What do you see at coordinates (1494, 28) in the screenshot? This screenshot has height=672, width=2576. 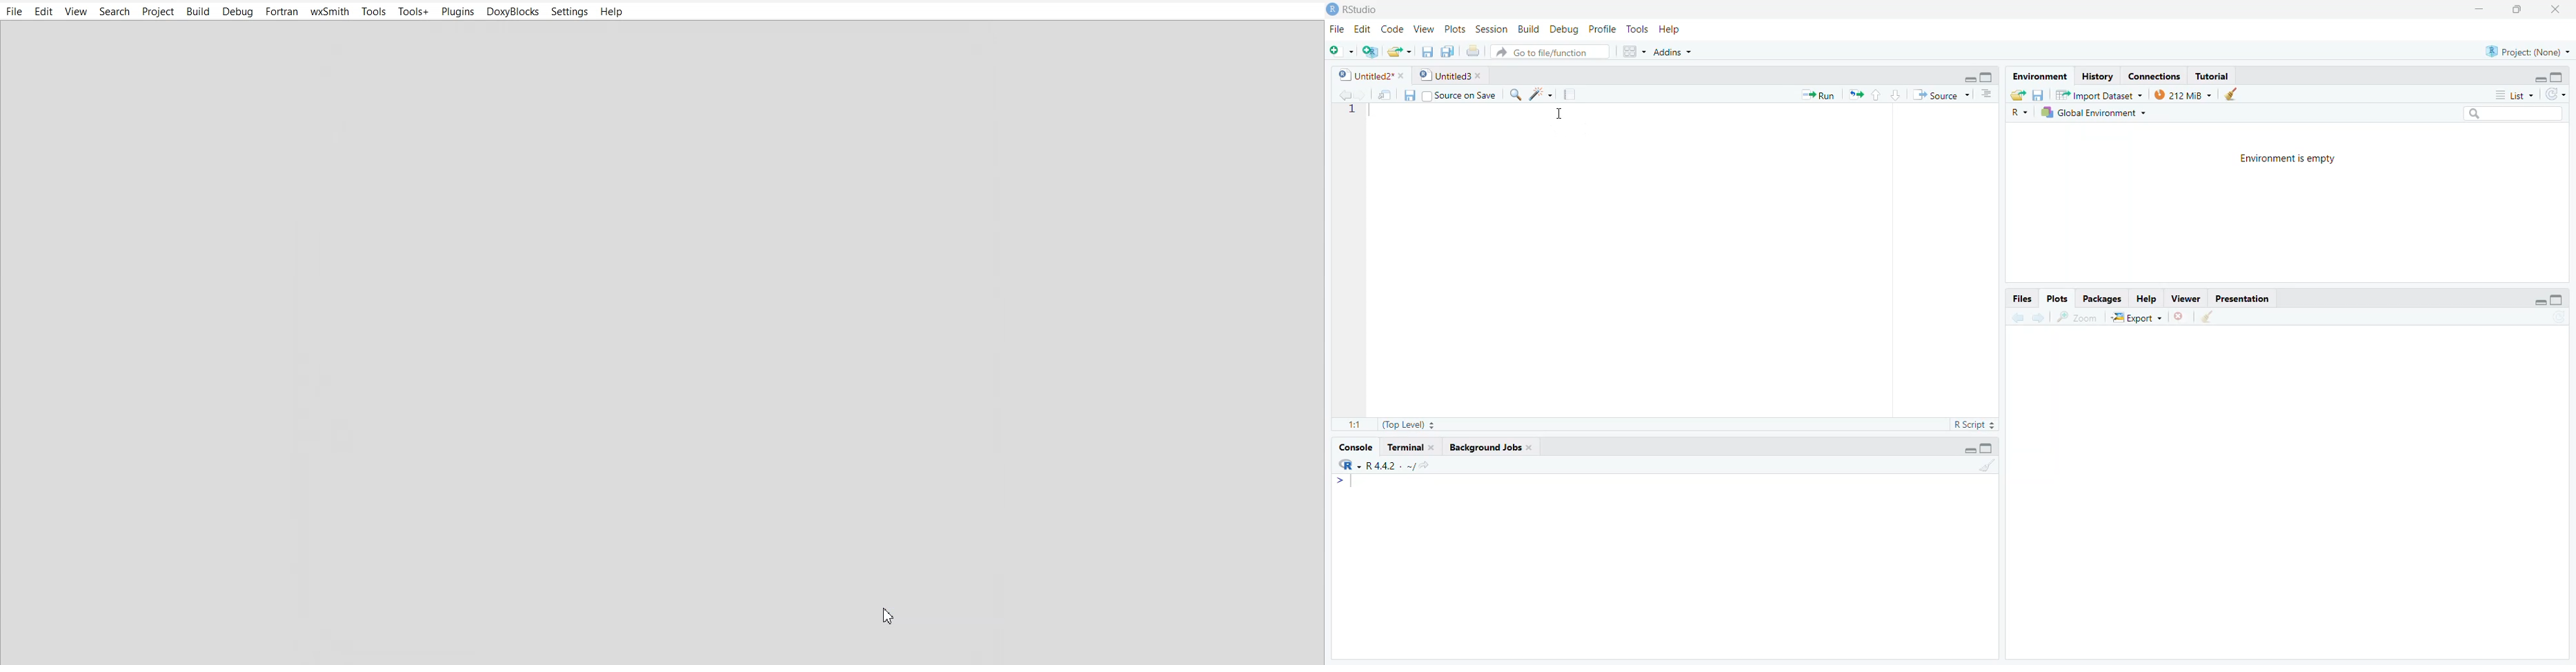 I see `session` at bounding box center [1494, 28].